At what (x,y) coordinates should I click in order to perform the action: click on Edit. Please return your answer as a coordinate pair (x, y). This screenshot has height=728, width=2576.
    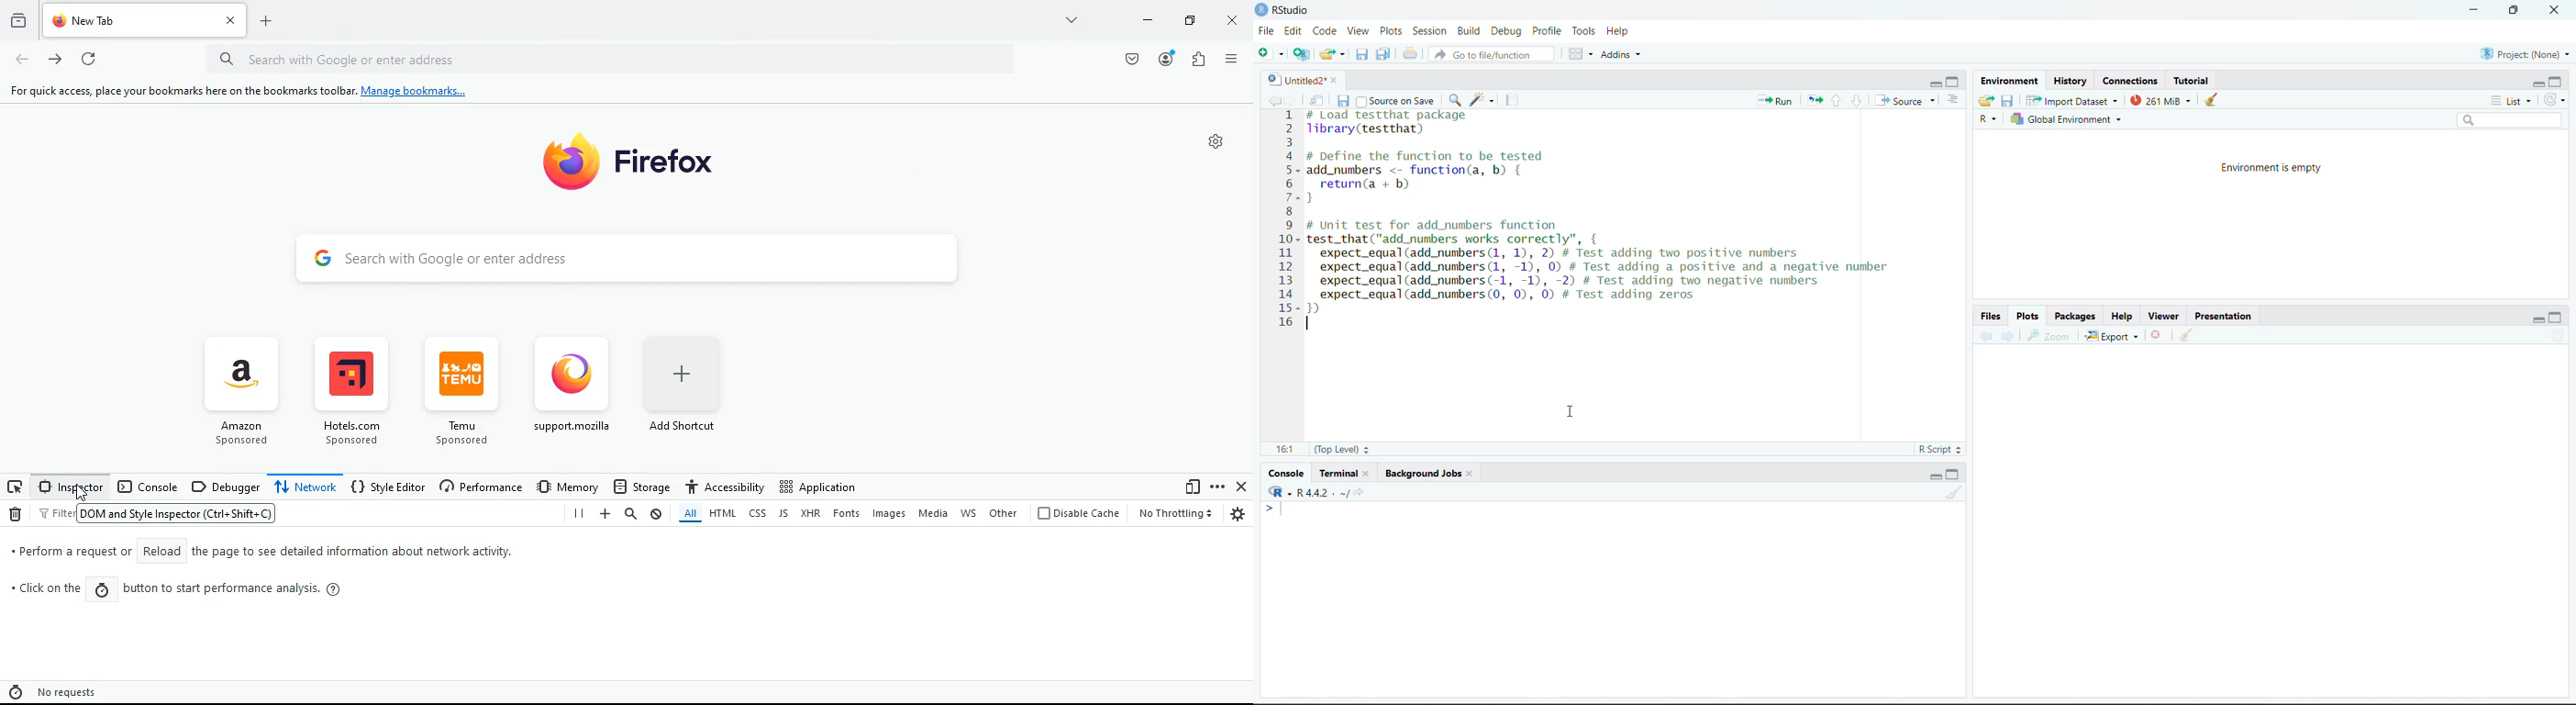
    Looking at the image, I should click on (1292, 30).